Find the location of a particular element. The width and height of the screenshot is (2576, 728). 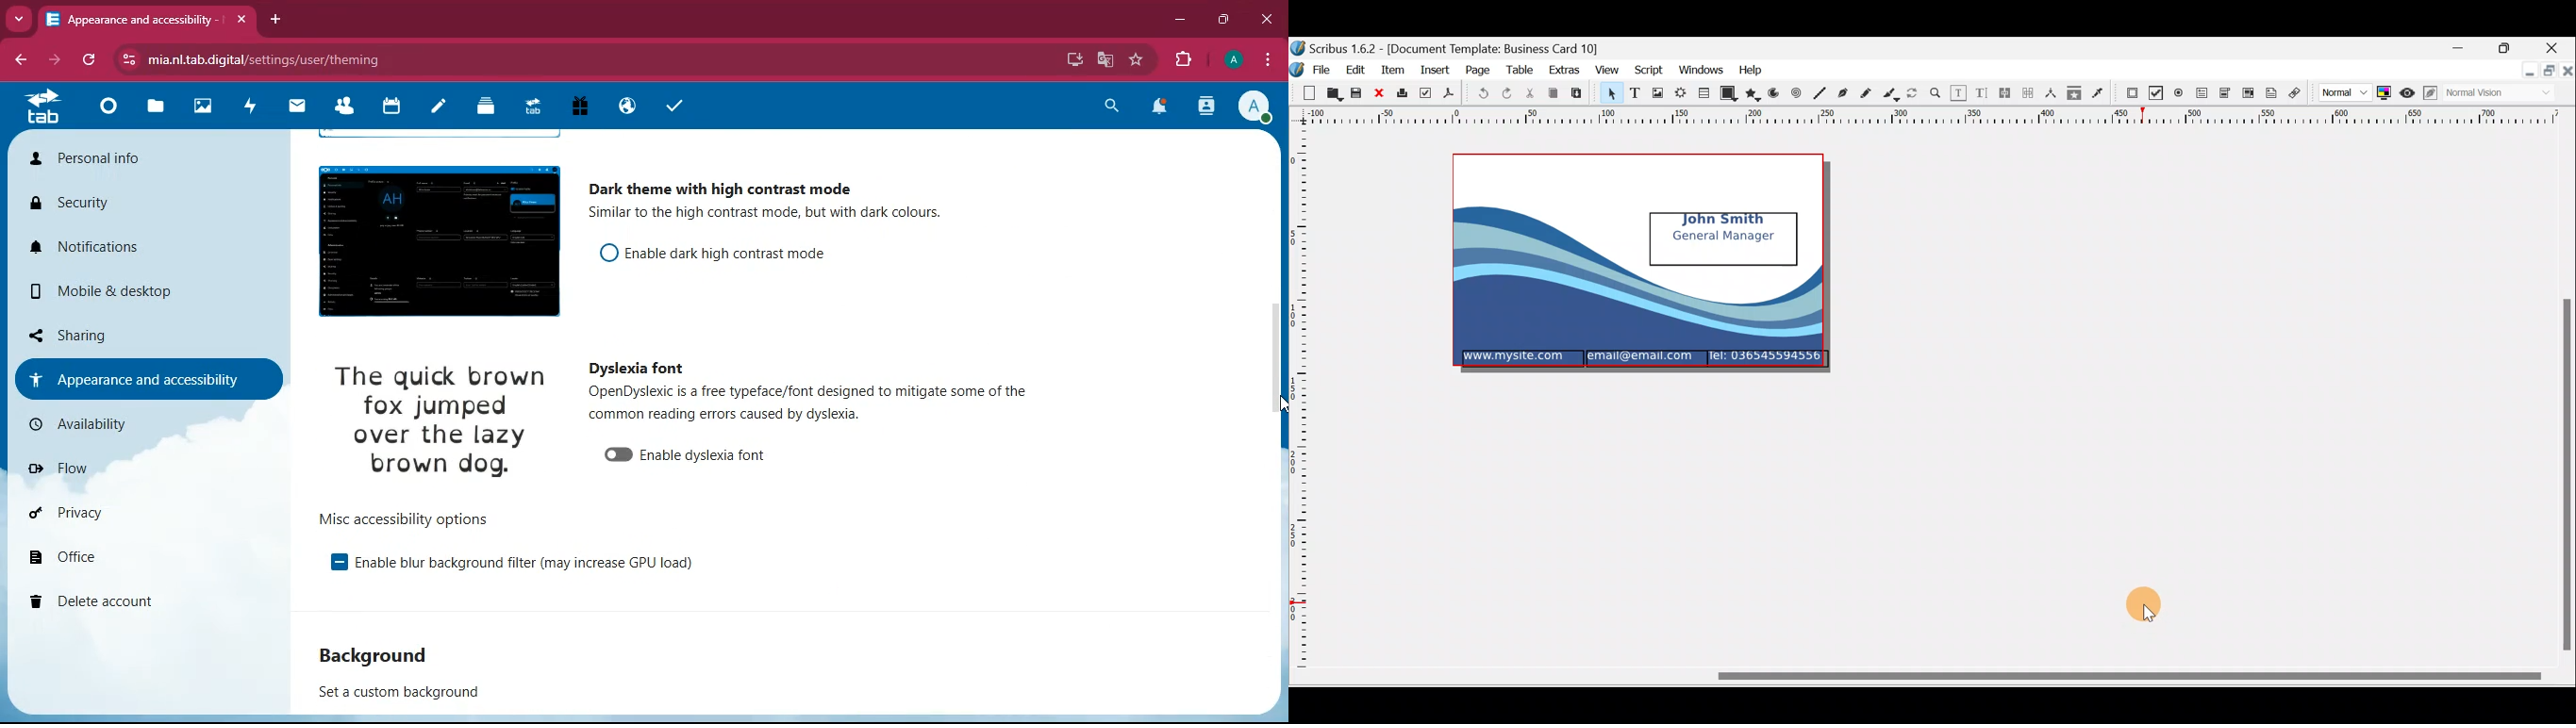

Scroll bar is located at coordinates (1933, 678).